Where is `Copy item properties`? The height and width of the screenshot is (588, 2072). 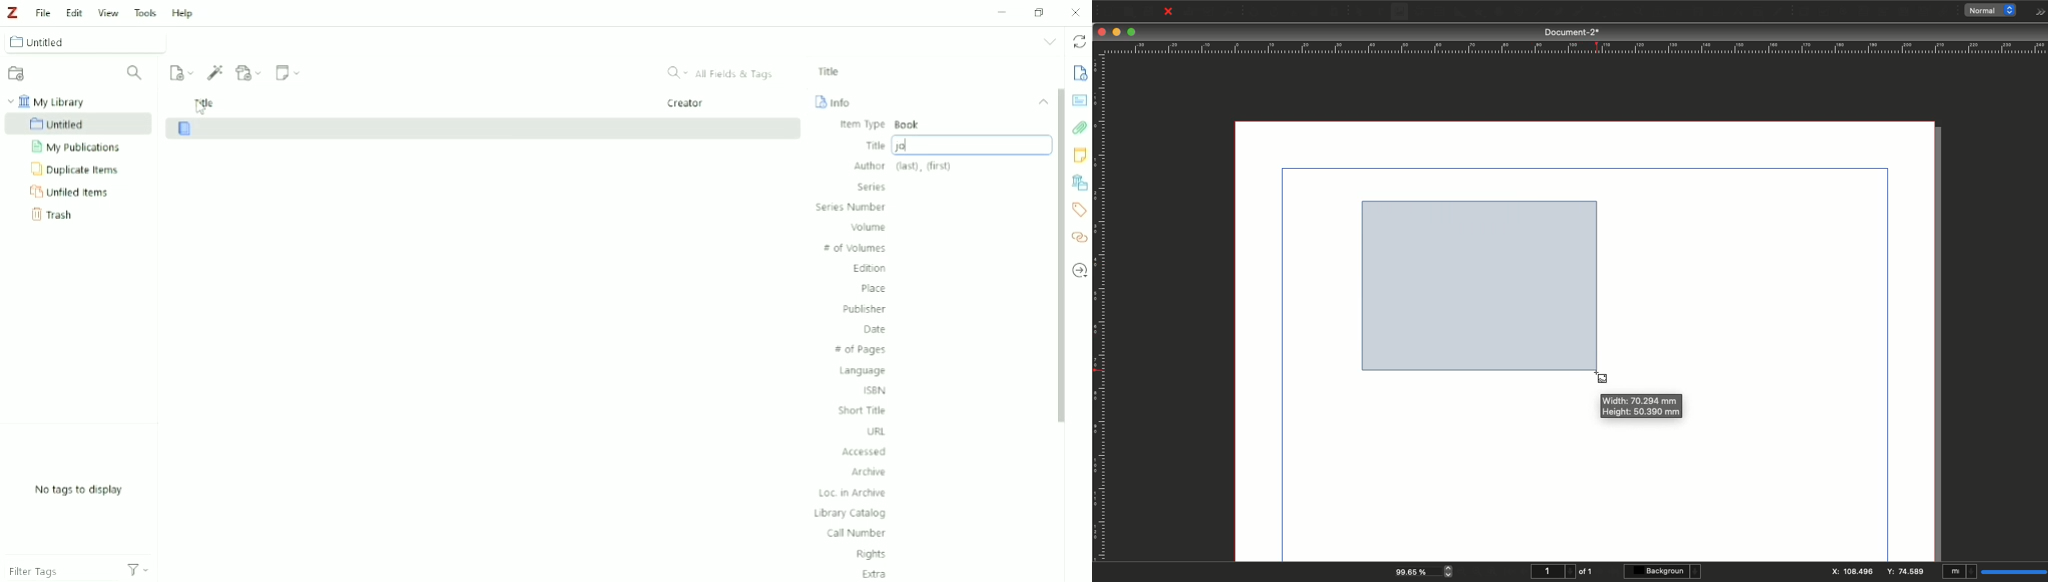
Copy item properties is located at coordinates (1756, 13).